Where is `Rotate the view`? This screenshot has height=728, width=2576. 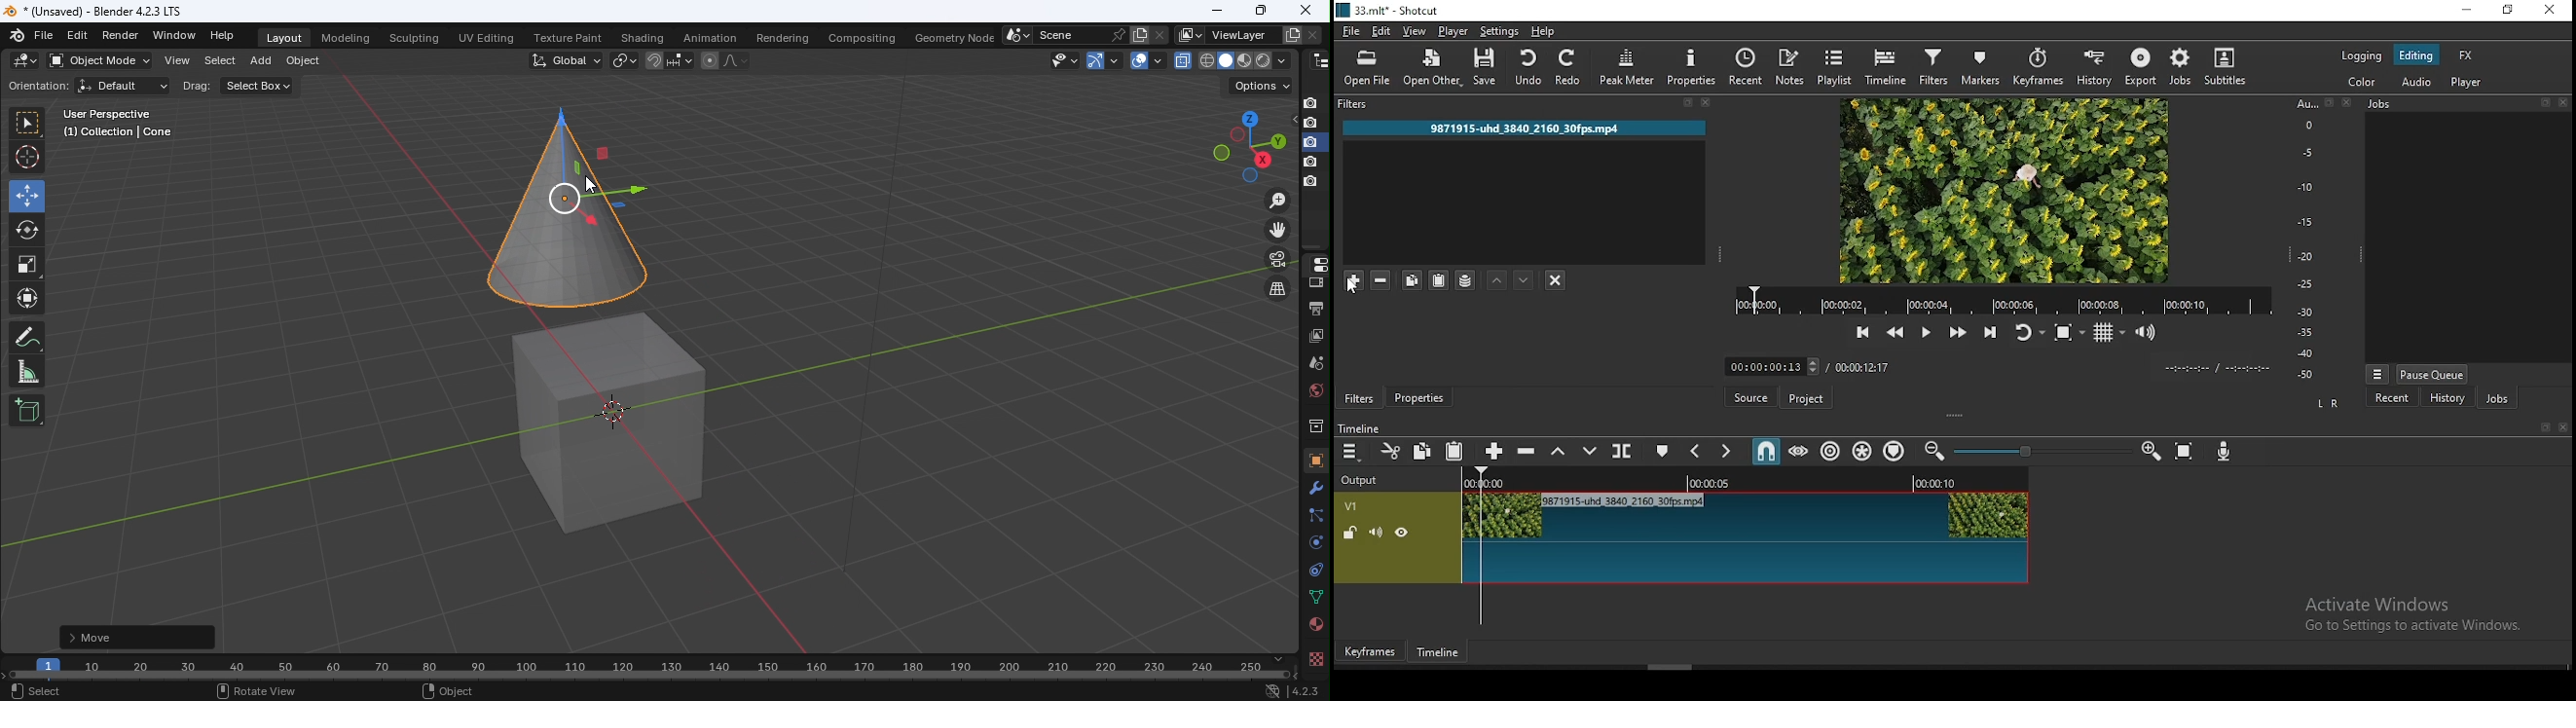
Rotate the view is located at coordinates (1247, 117).